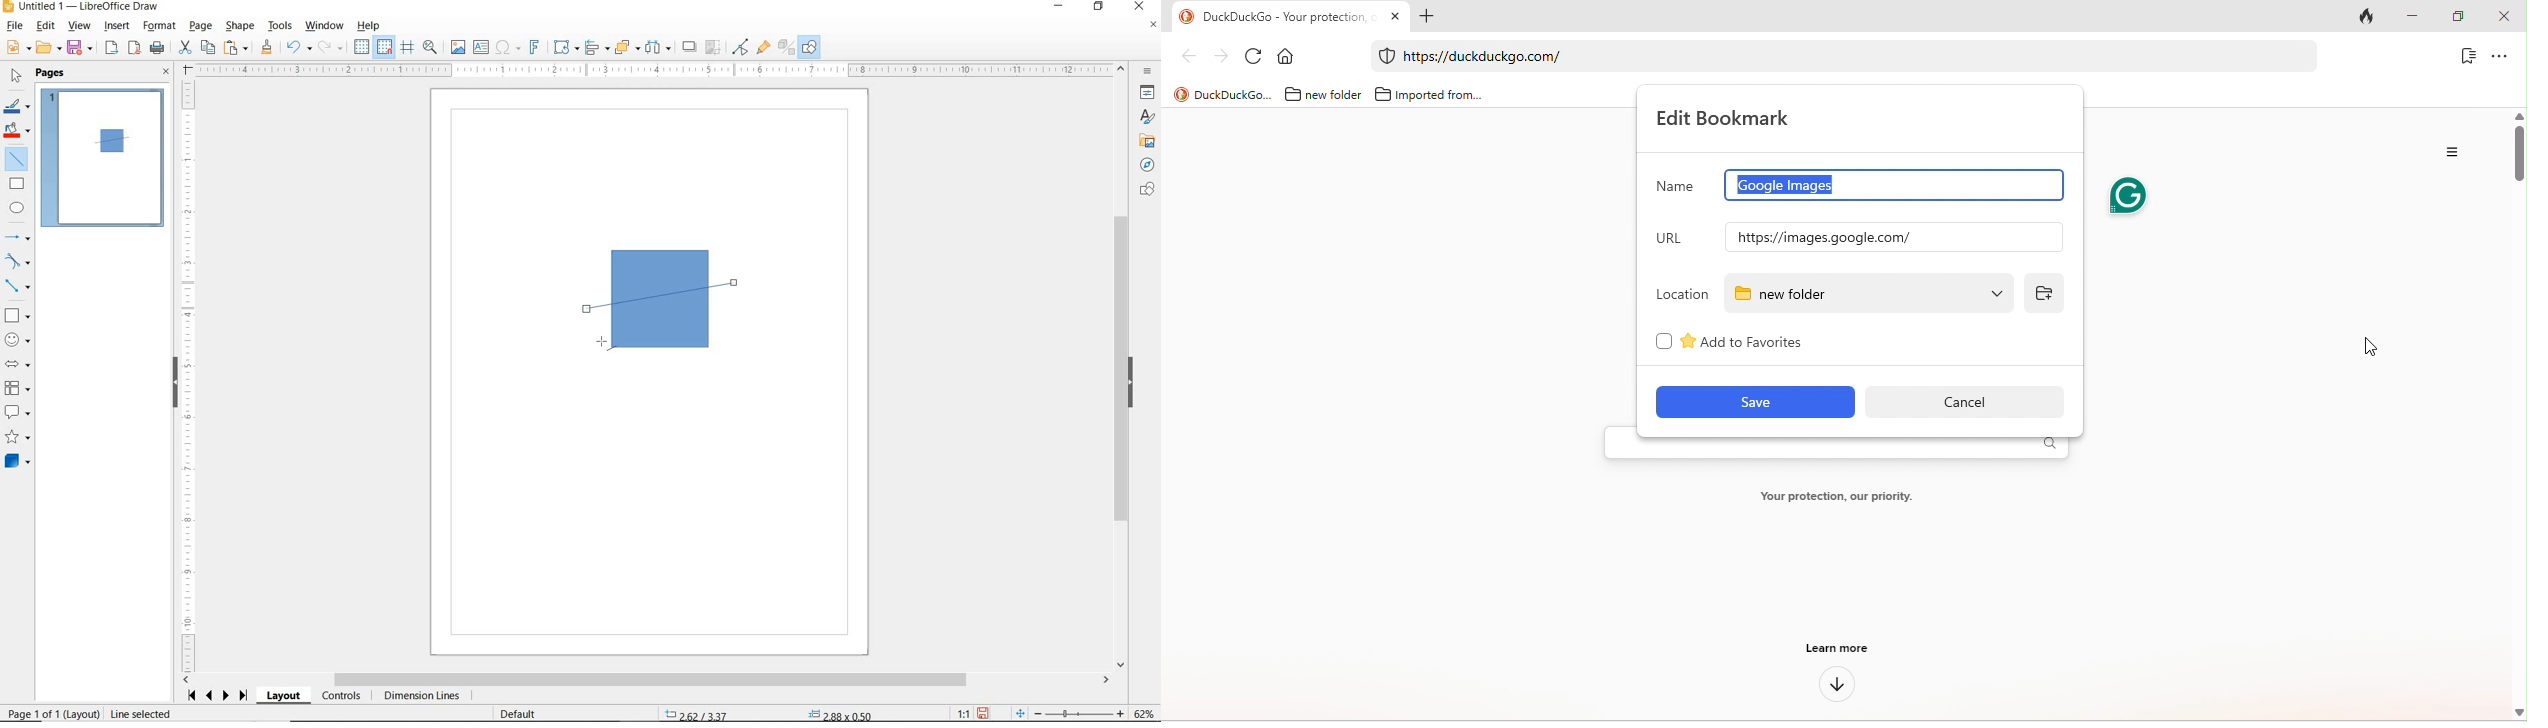  What do you see at coordinates (17, 183) in the screenshot?
I see `RECTANGLE` at bounding box center [17, 183].